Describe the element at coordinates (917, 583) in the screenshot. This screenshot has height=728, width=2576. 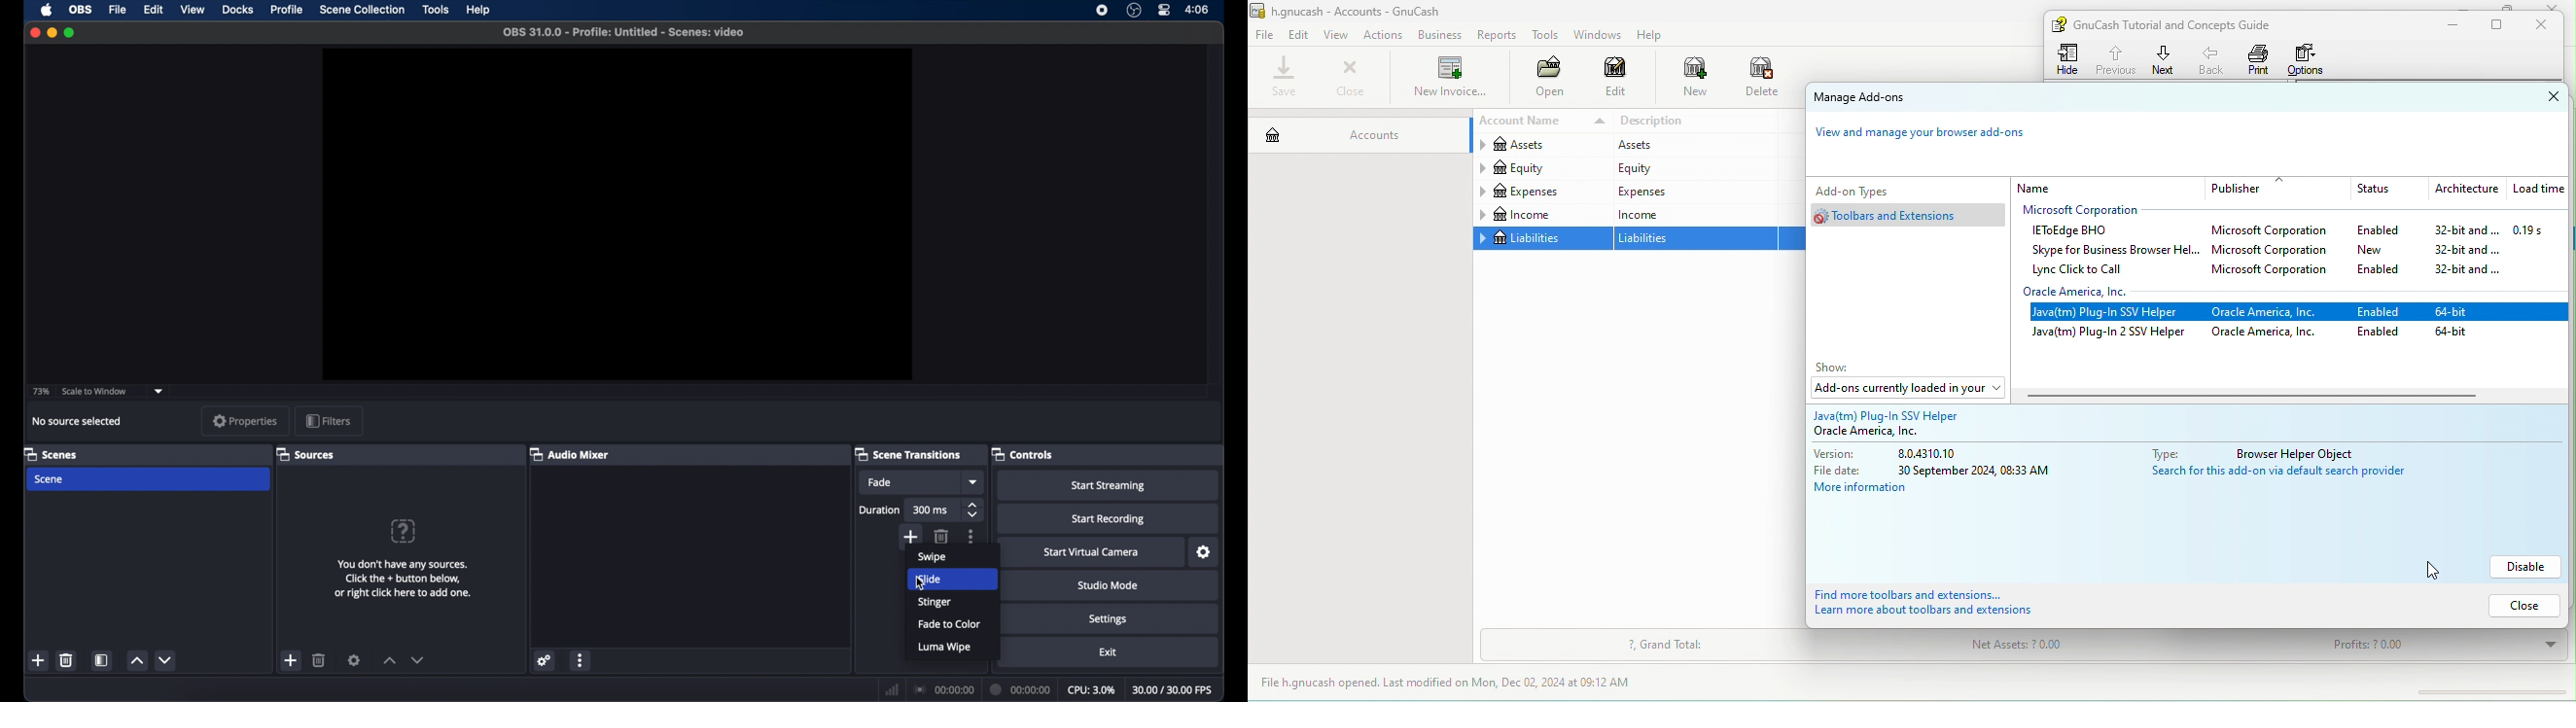
I see `cursor` at that location.